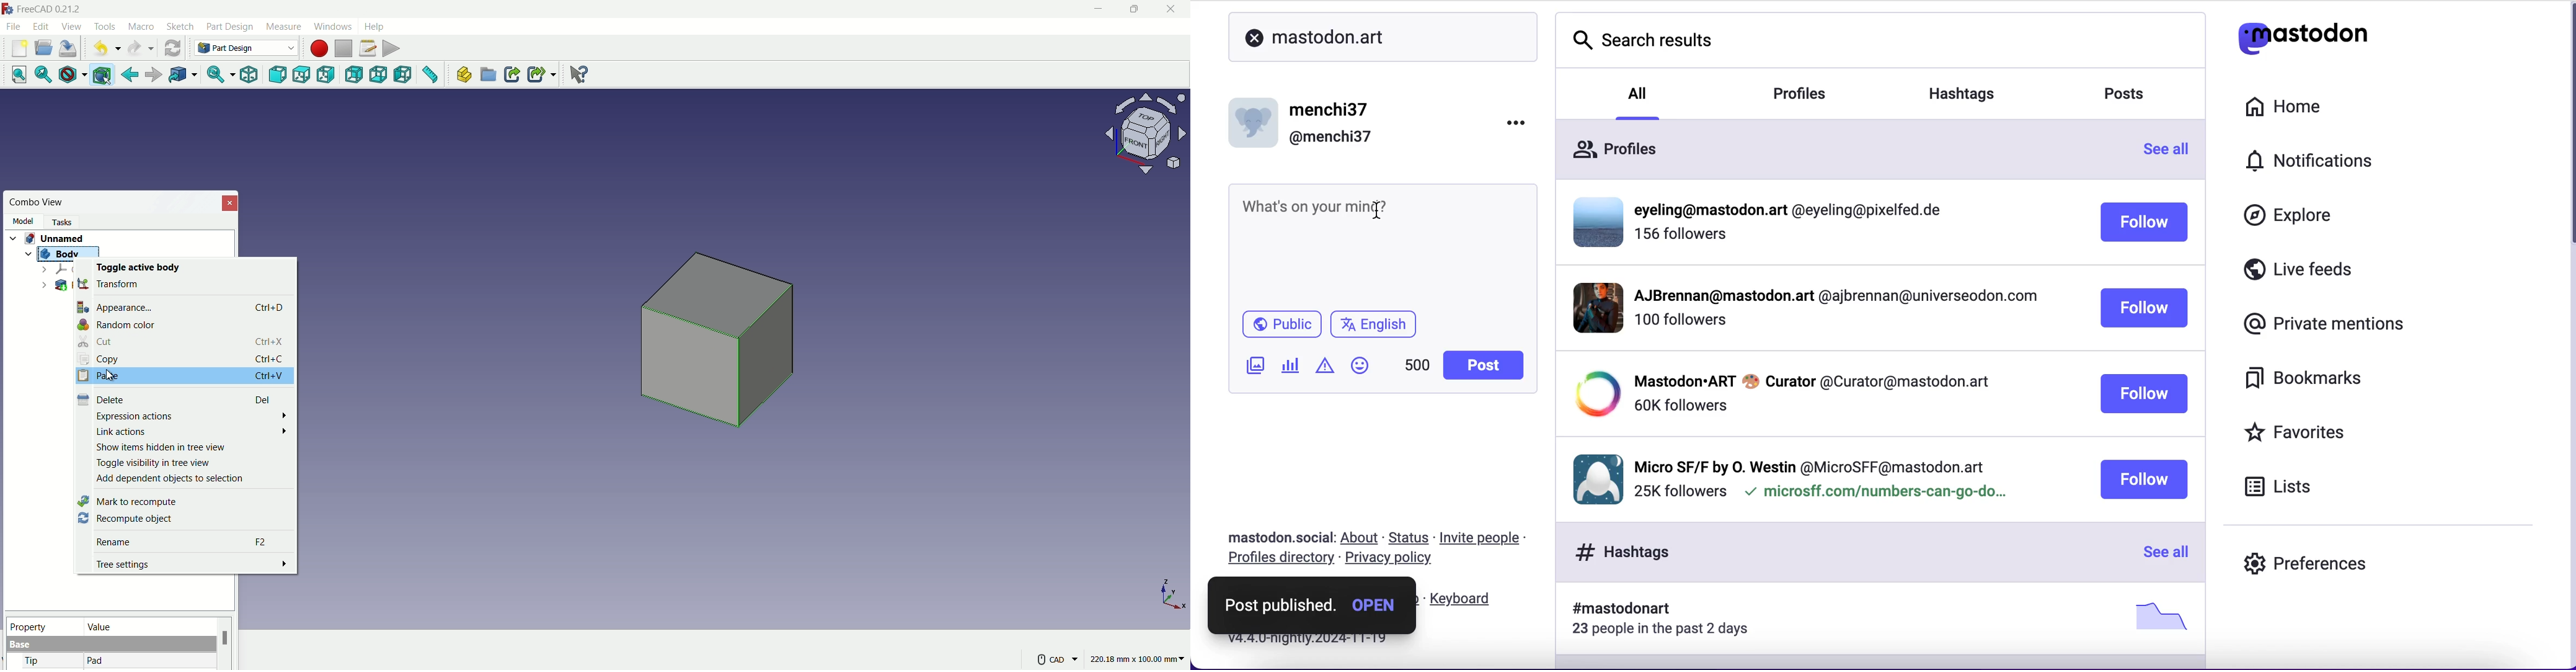 This screenshot has width=2576, height=672. I want to click on Part Design, so click(246, 48).